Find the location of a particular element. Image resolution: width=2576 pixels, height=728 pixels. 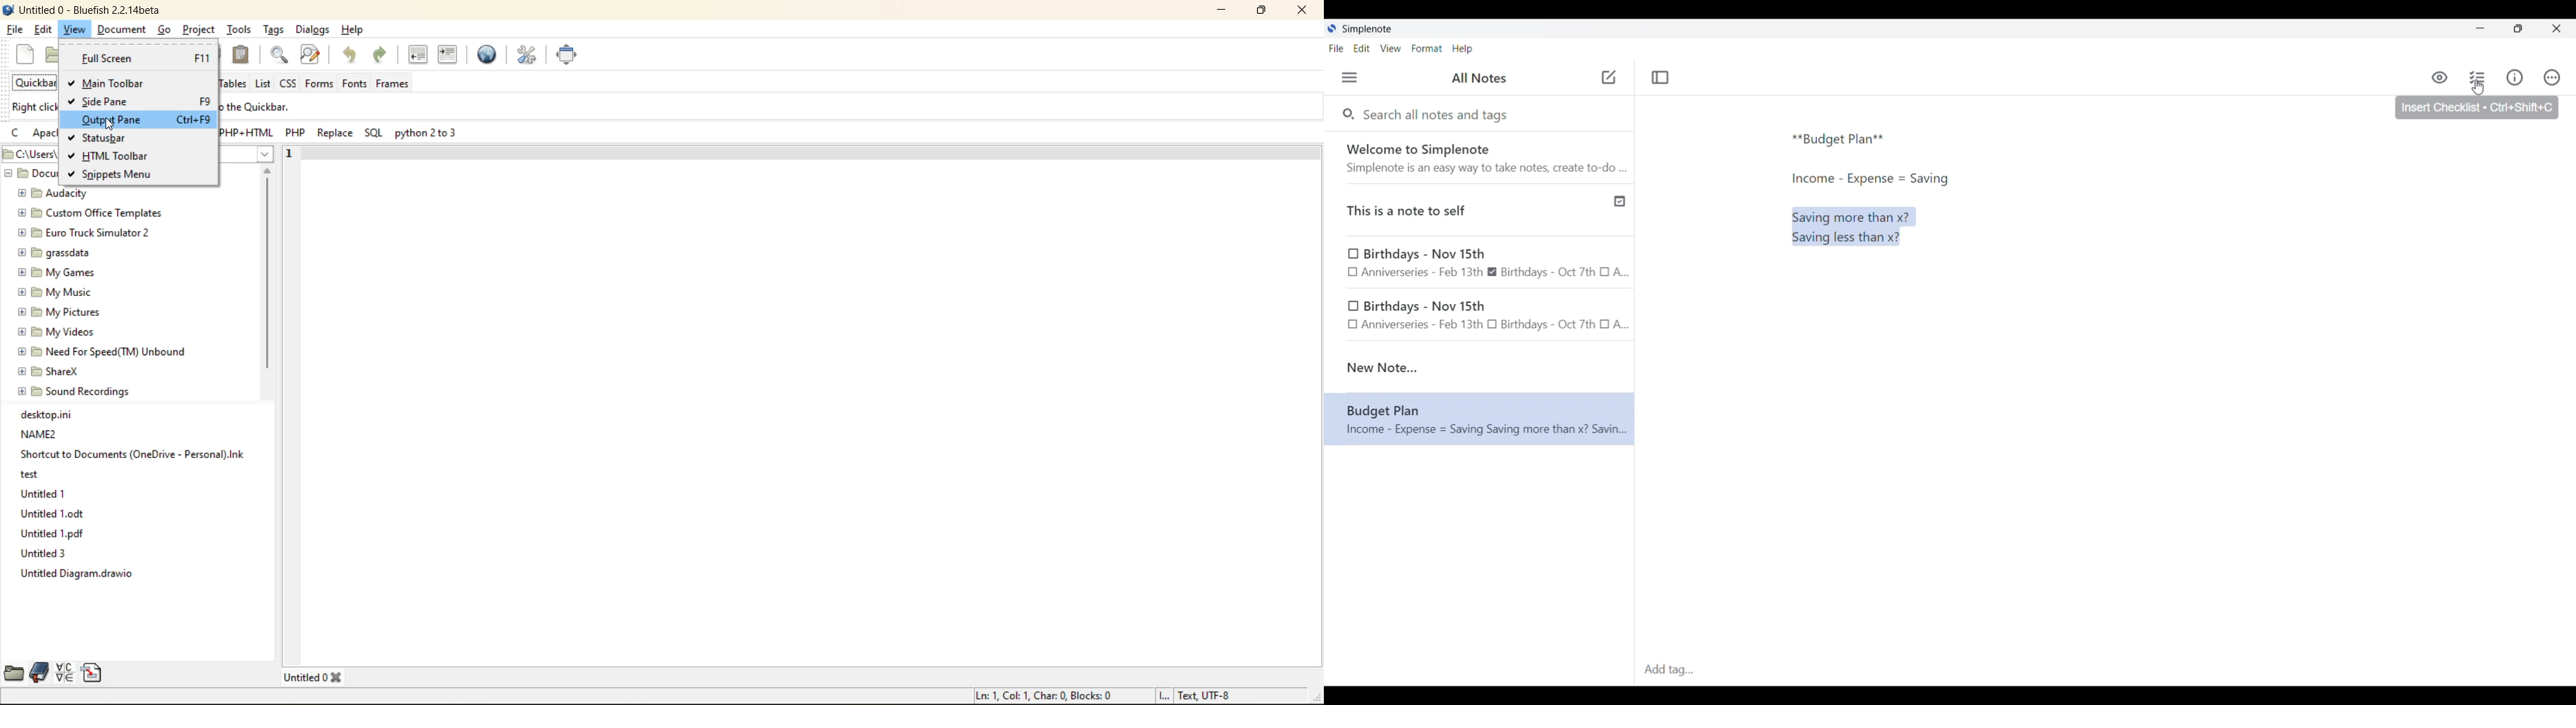

Edit menu is located at coordinates (1362, 48).